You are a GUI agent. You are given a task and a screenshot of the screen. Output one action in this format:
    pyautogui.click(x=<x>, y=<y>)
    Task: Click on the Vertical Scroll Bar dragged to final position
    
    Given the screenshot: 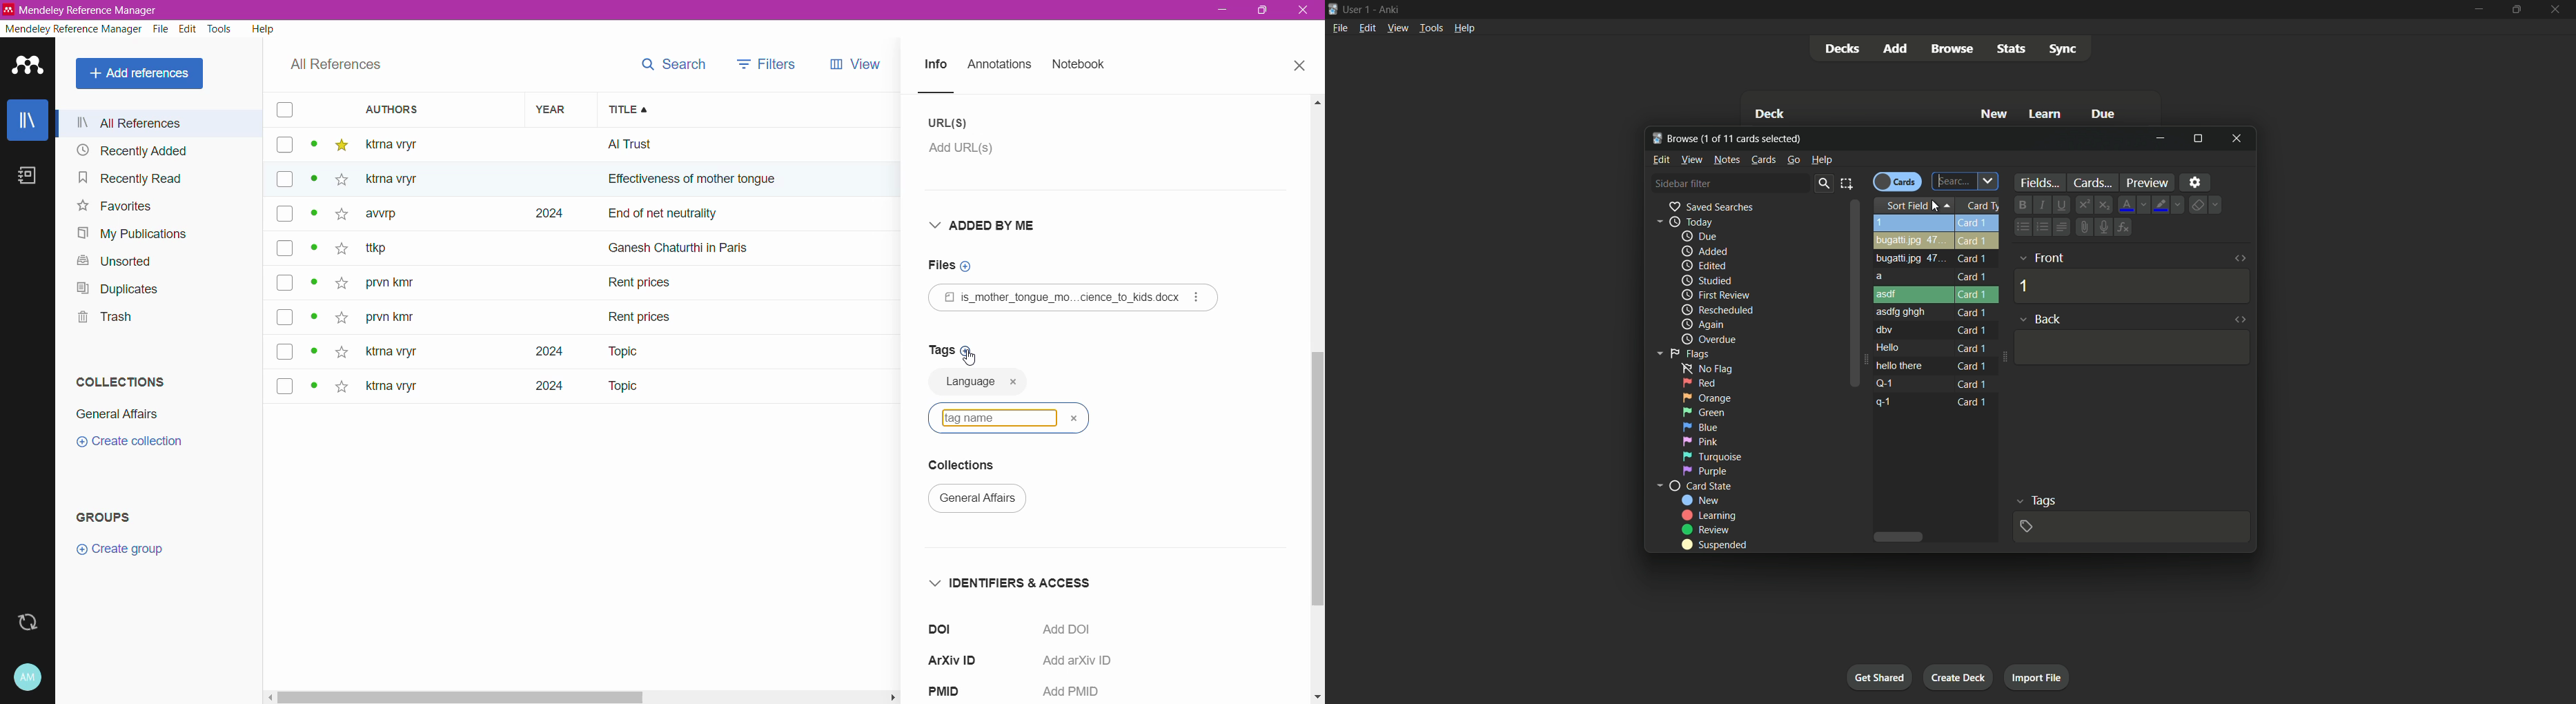 What is the action you would take?
    pyautogui.click(x=1317, y=399)
    